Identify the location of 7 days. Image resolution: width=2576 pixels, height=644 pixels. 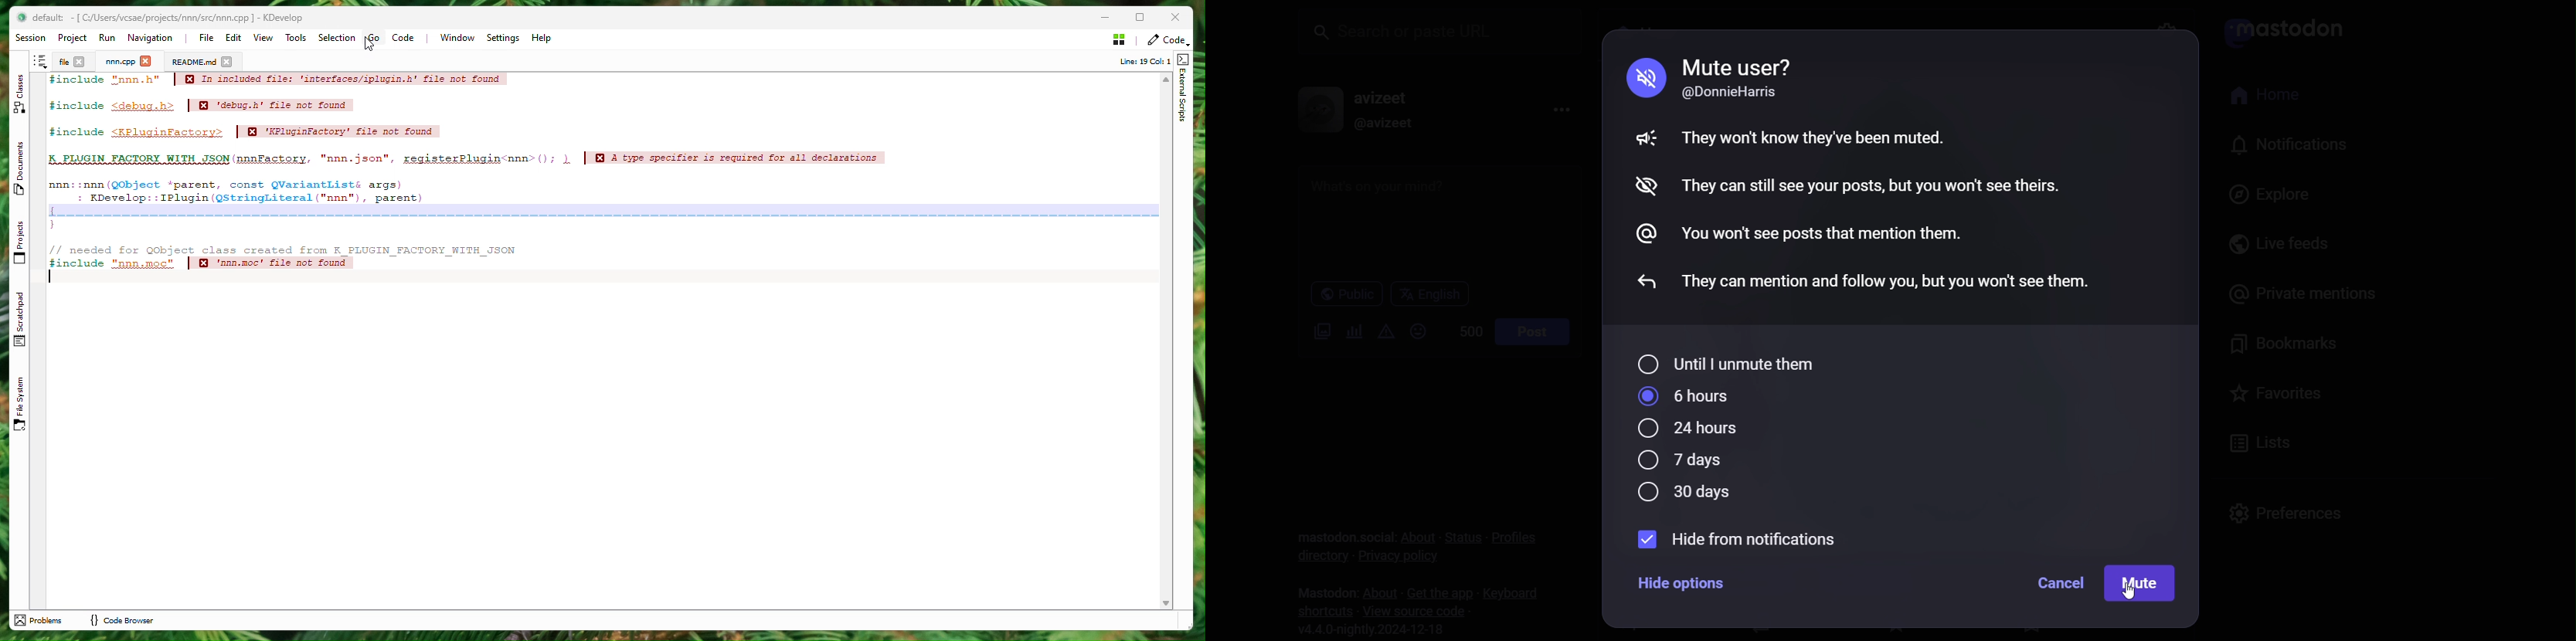
(1678, 459).